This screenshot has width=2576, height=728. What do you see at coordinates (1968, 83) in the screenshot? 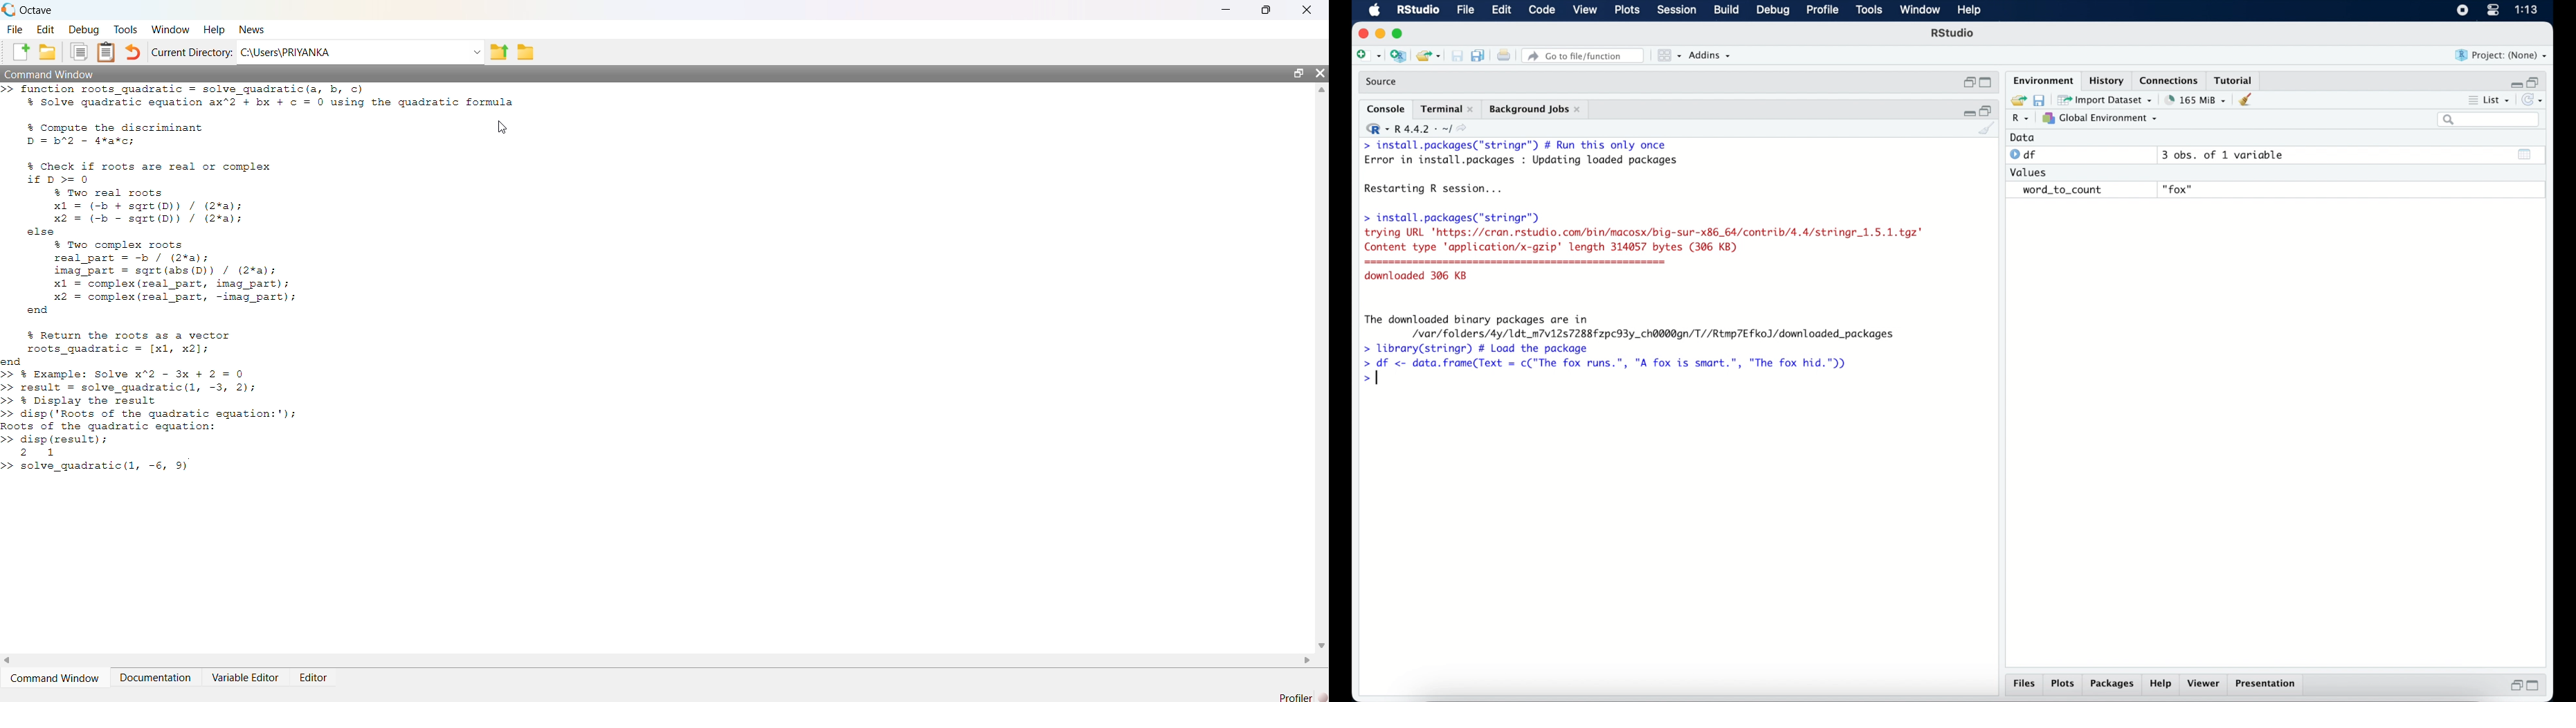
I see `restore down` at bounding box center [1968, 83].